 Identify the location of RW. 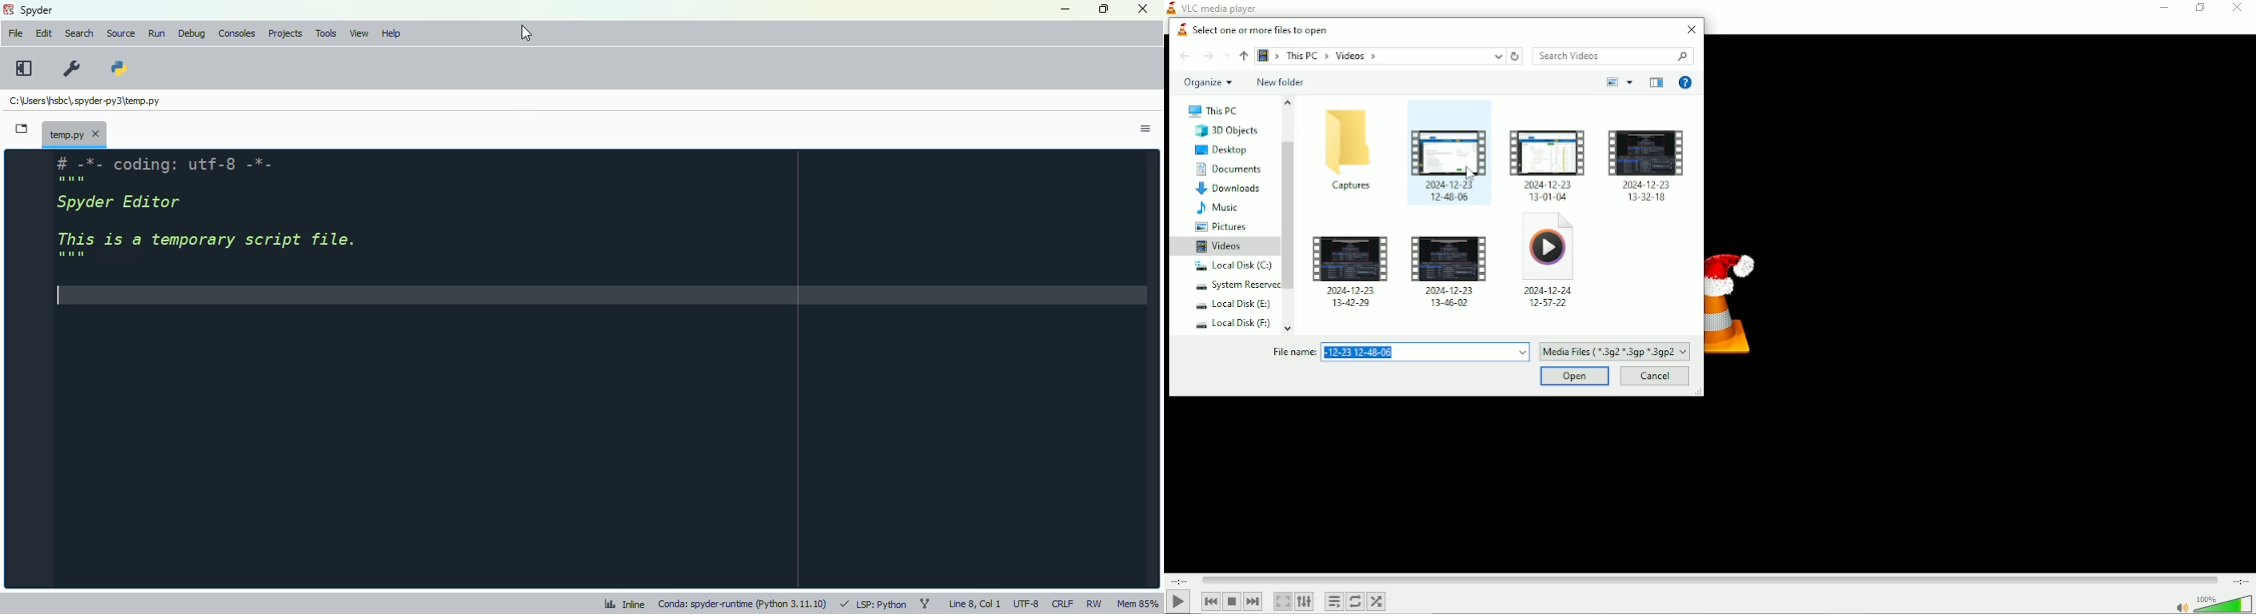
(1096, 604).